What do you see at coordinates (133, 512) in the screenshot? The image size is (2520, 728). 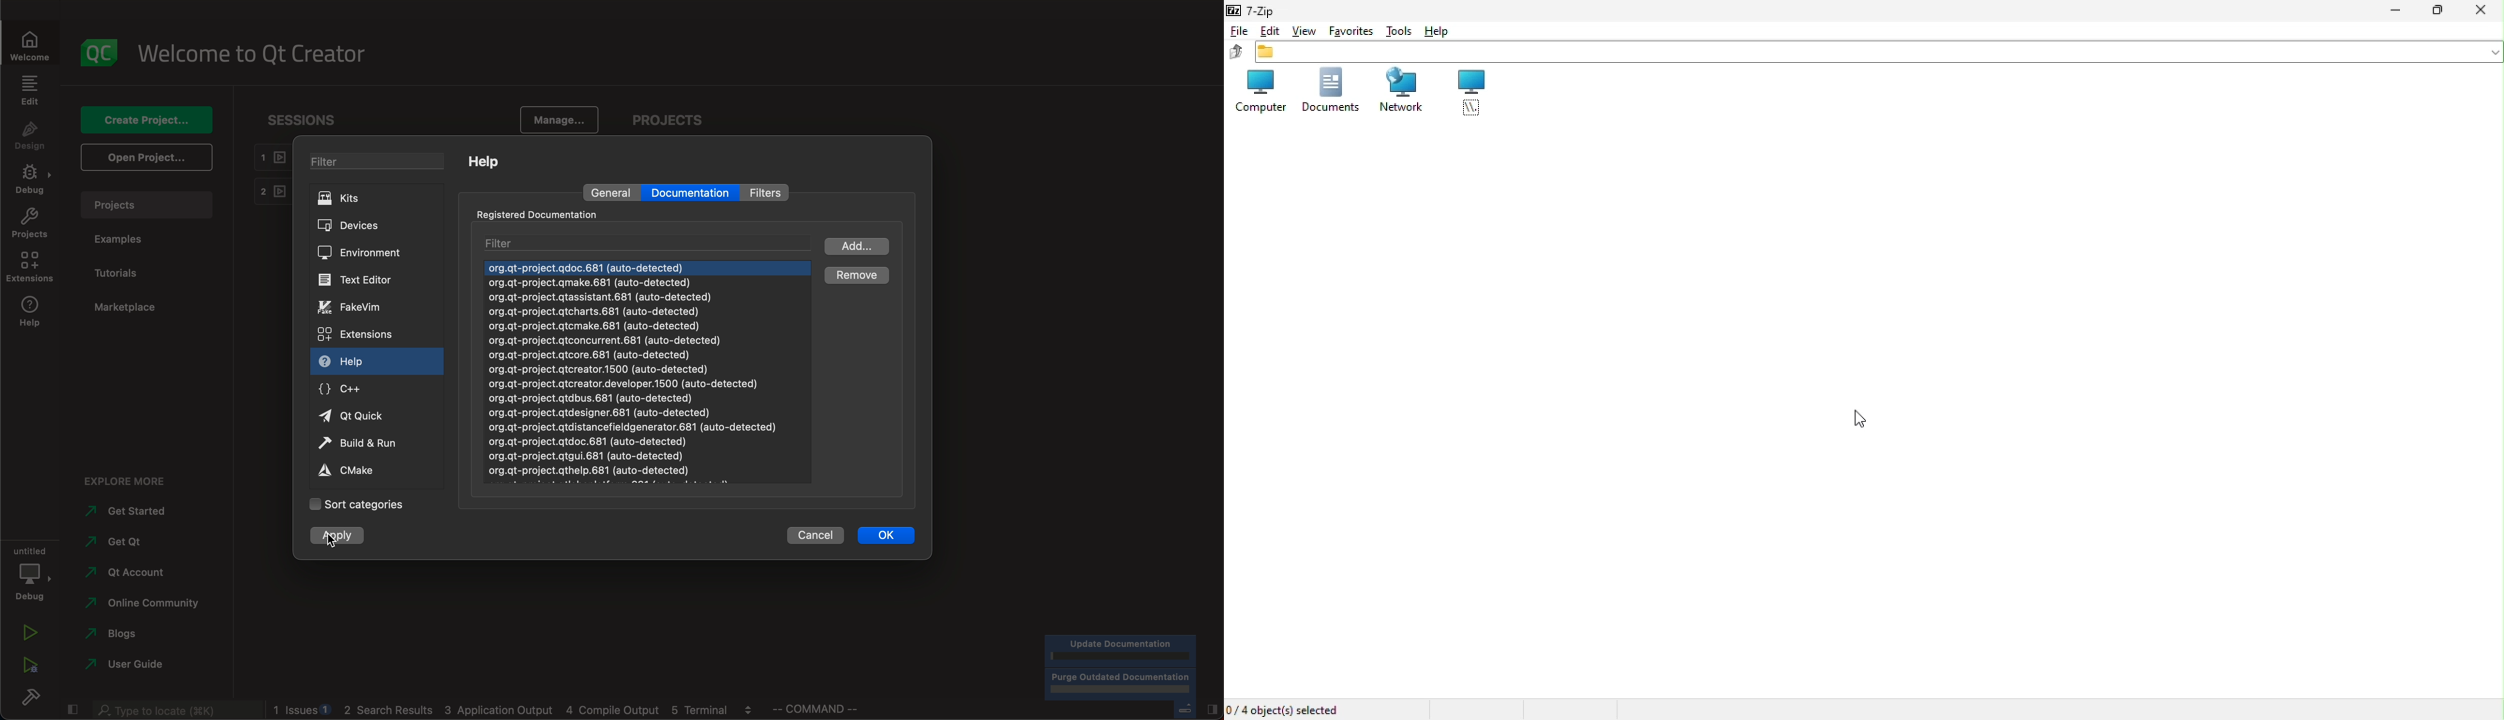 I see `started` at bounding box center [133, 512].